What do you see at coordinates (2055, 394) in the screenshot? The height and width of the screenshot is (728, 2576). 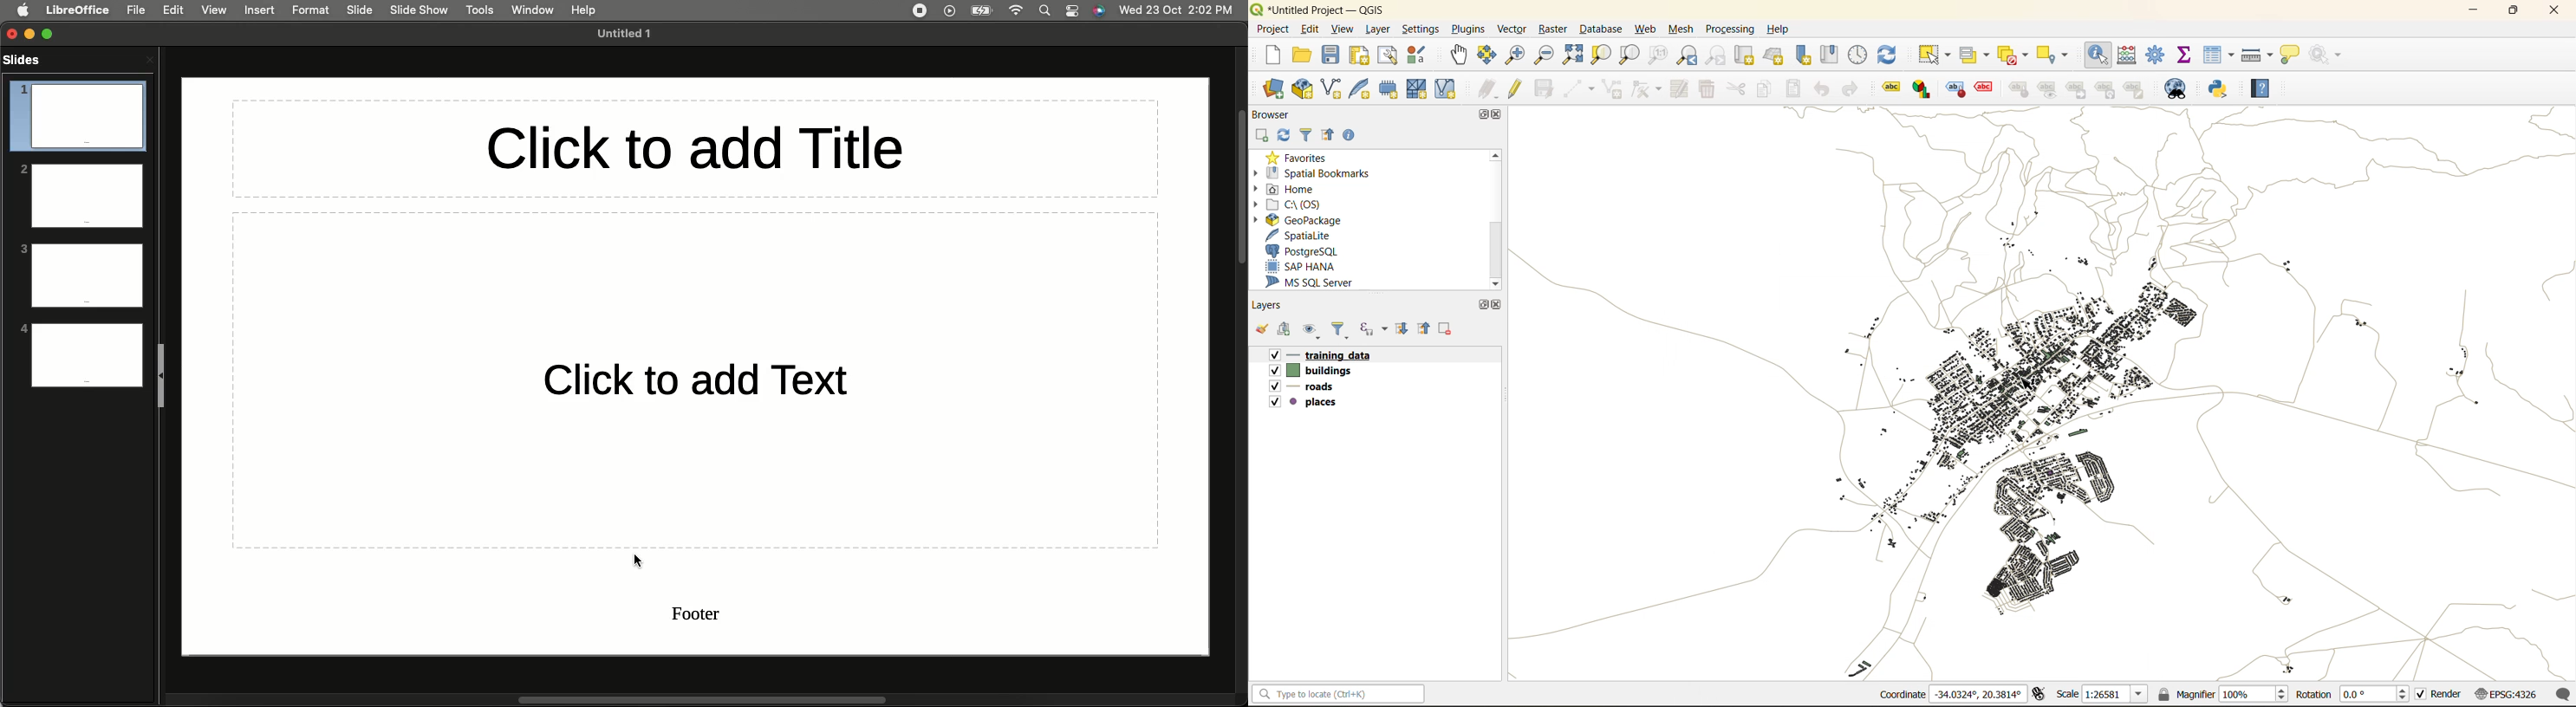 I see `layers` at bounding box center [2055, 394].